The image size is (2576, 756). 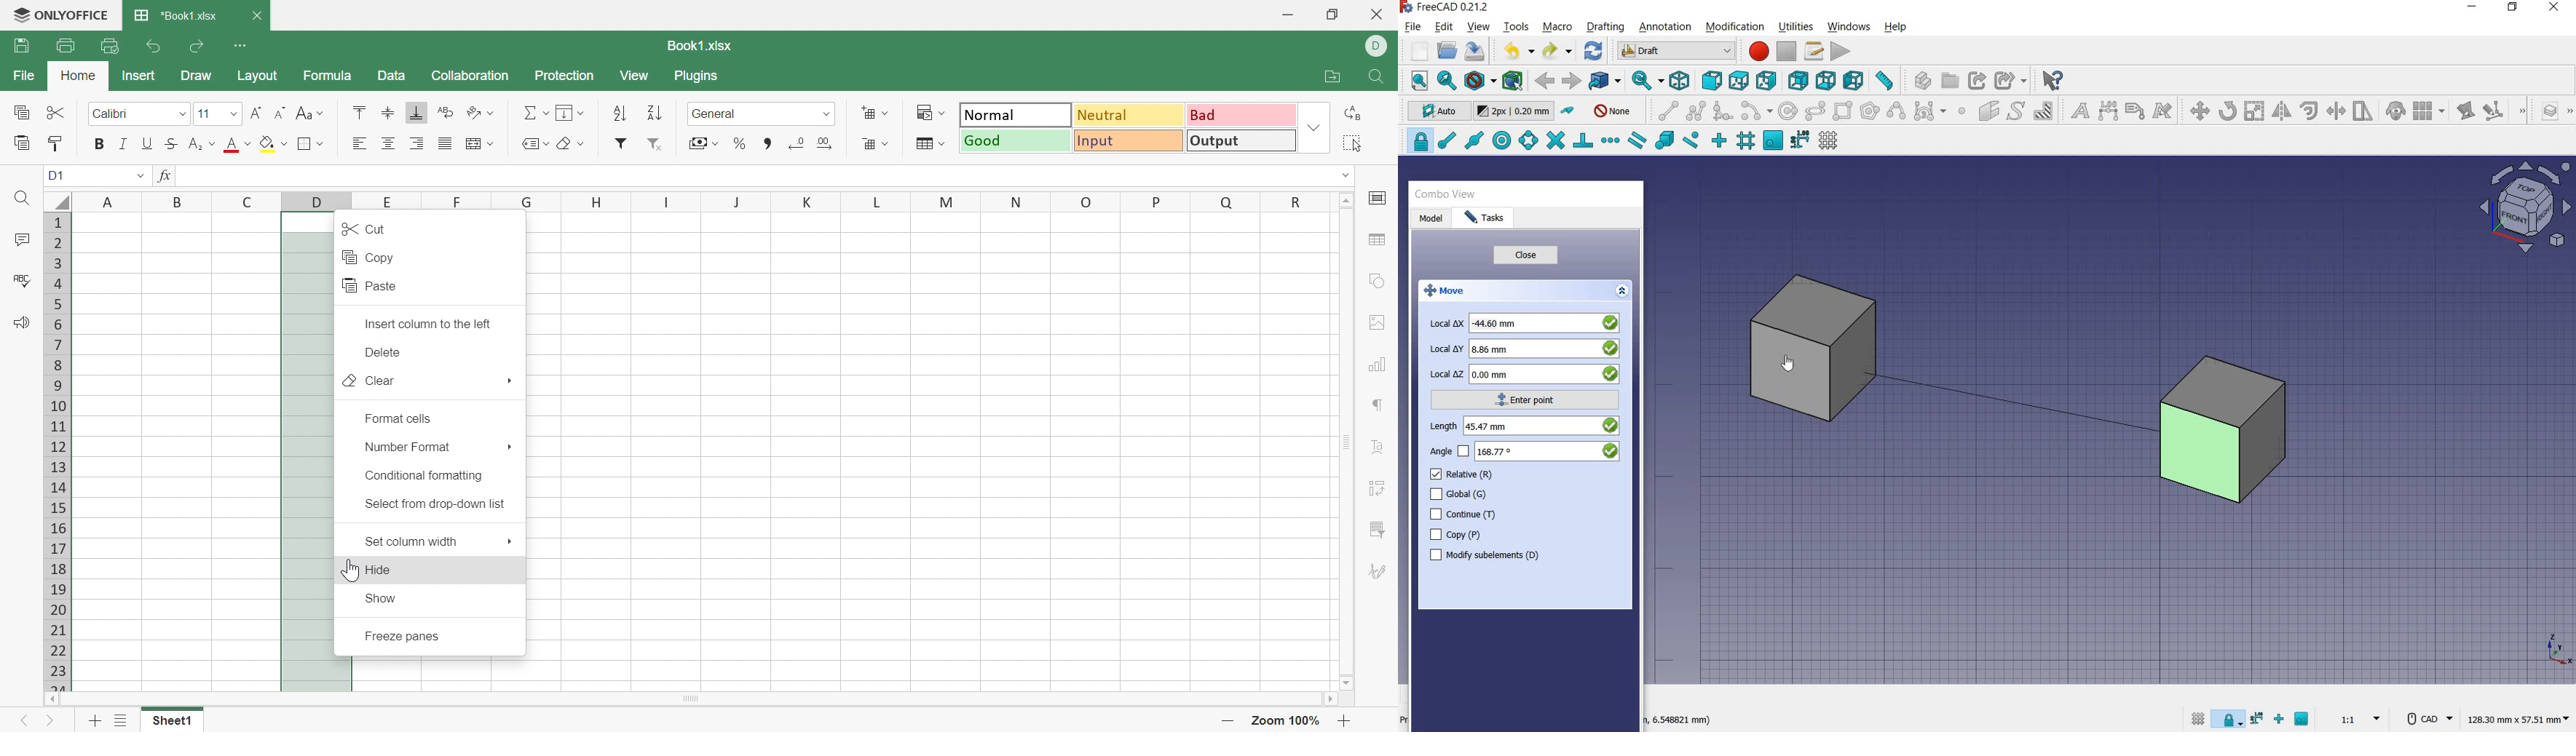 What do you see at coordinates (404, 636) in the screenshot?
I see `Freeze panes` at bounding box center [404, 636].